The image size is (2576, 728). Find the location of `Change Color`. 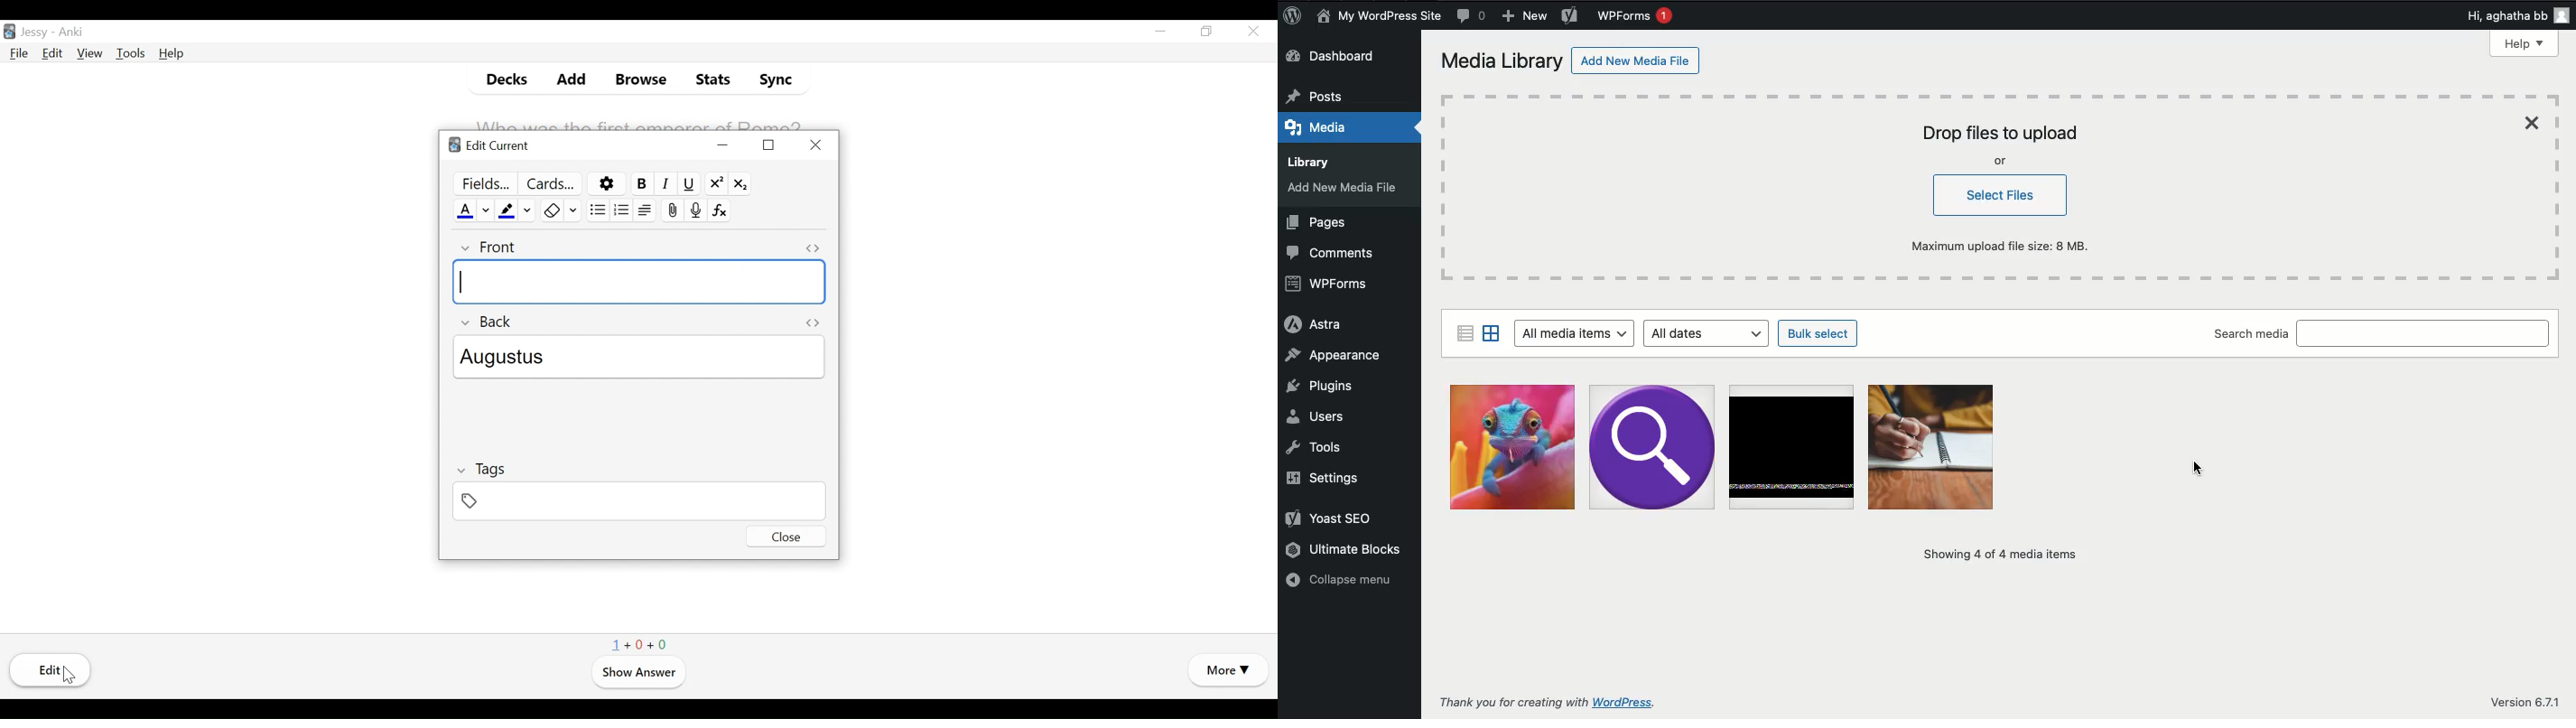

Change Color is located at coordinates (486, 209).